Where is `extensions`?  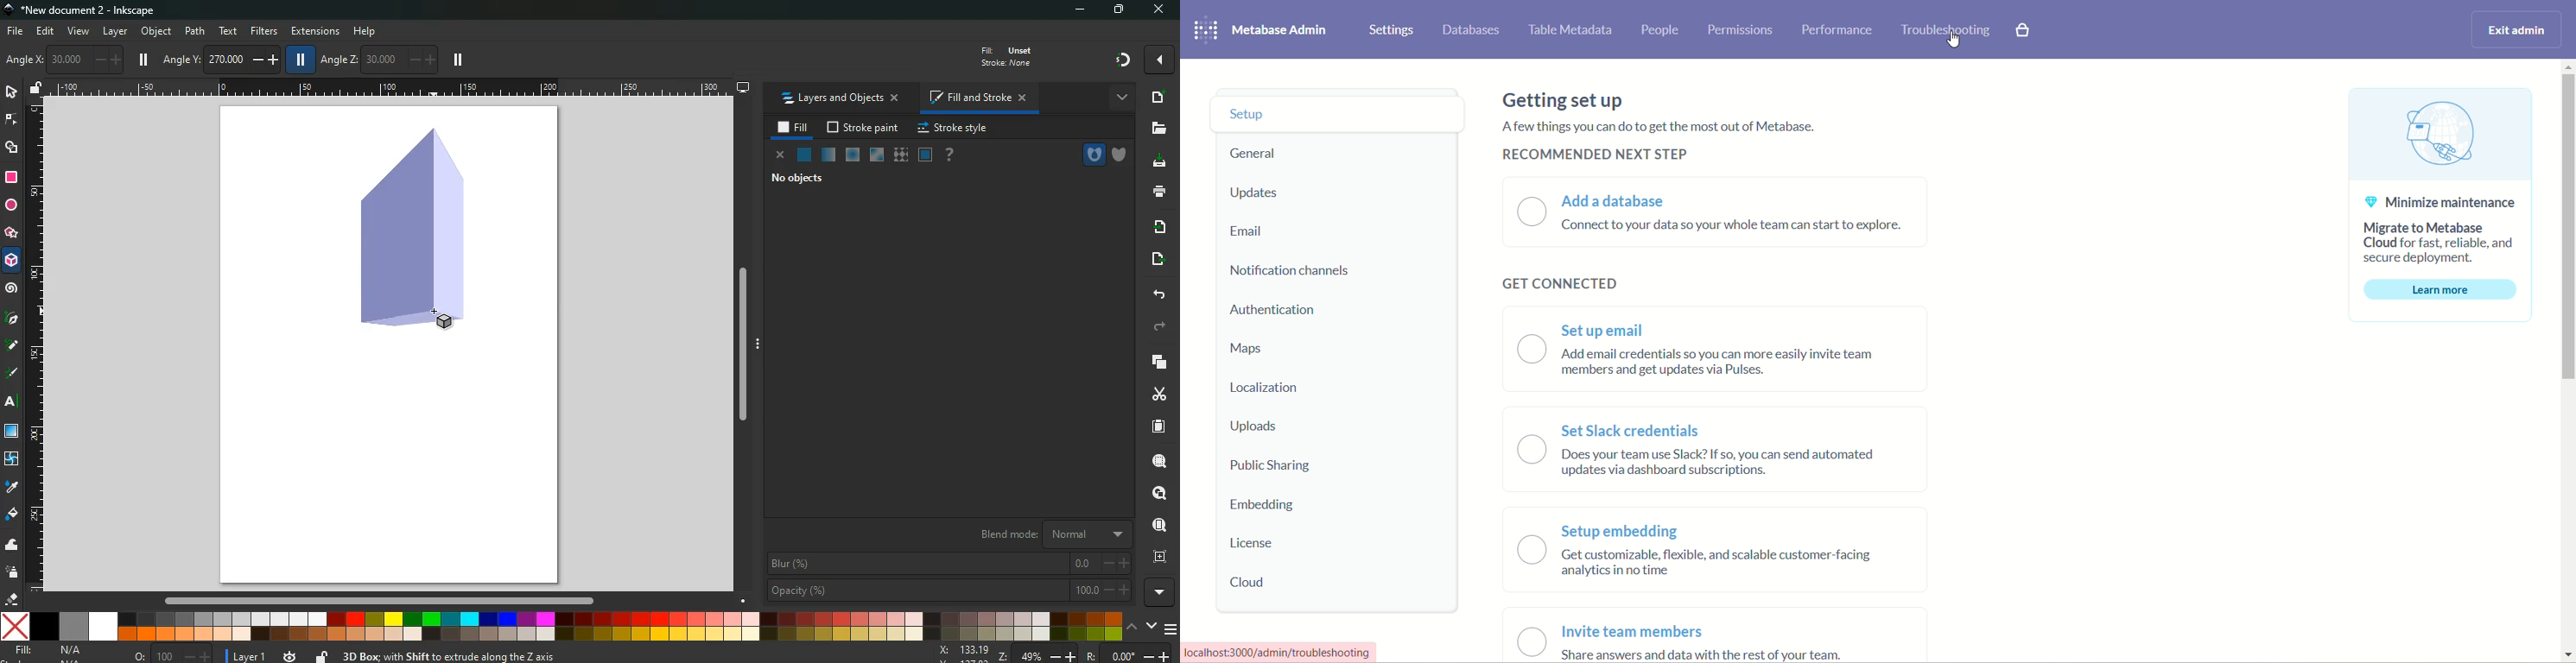 extensions is located at coordinates (315, 32).